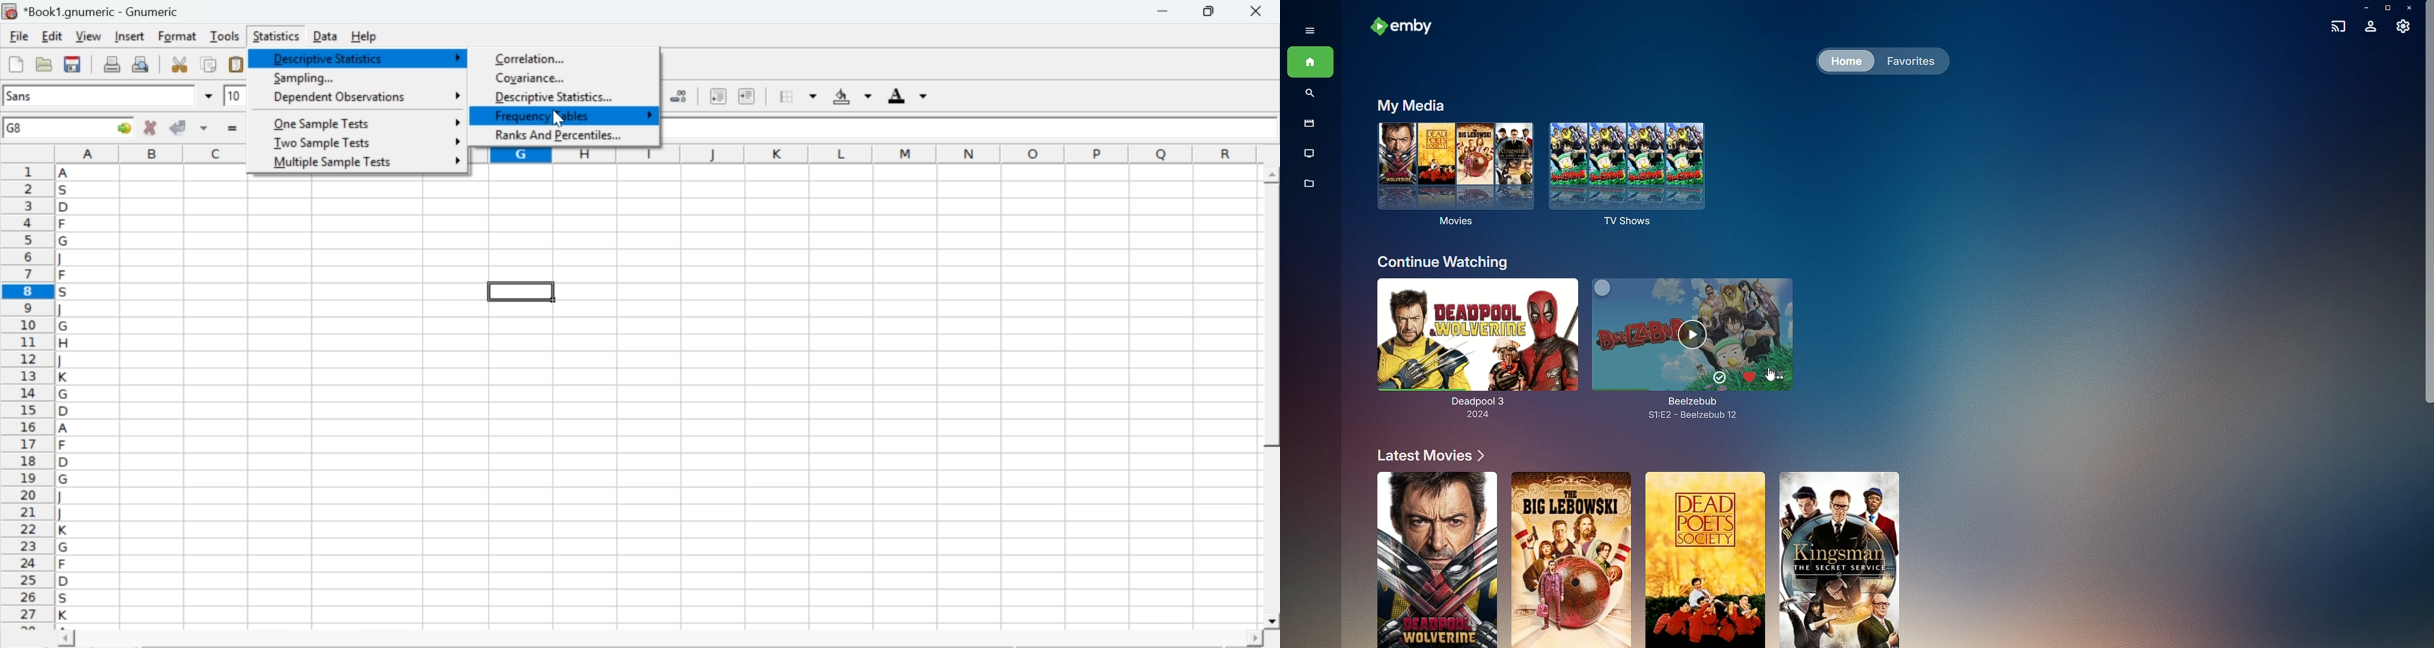 This screenshot has width=2436, height=672. Describe the element at coordinates (799, 96) in the screenshot. I see `borders` at that location.